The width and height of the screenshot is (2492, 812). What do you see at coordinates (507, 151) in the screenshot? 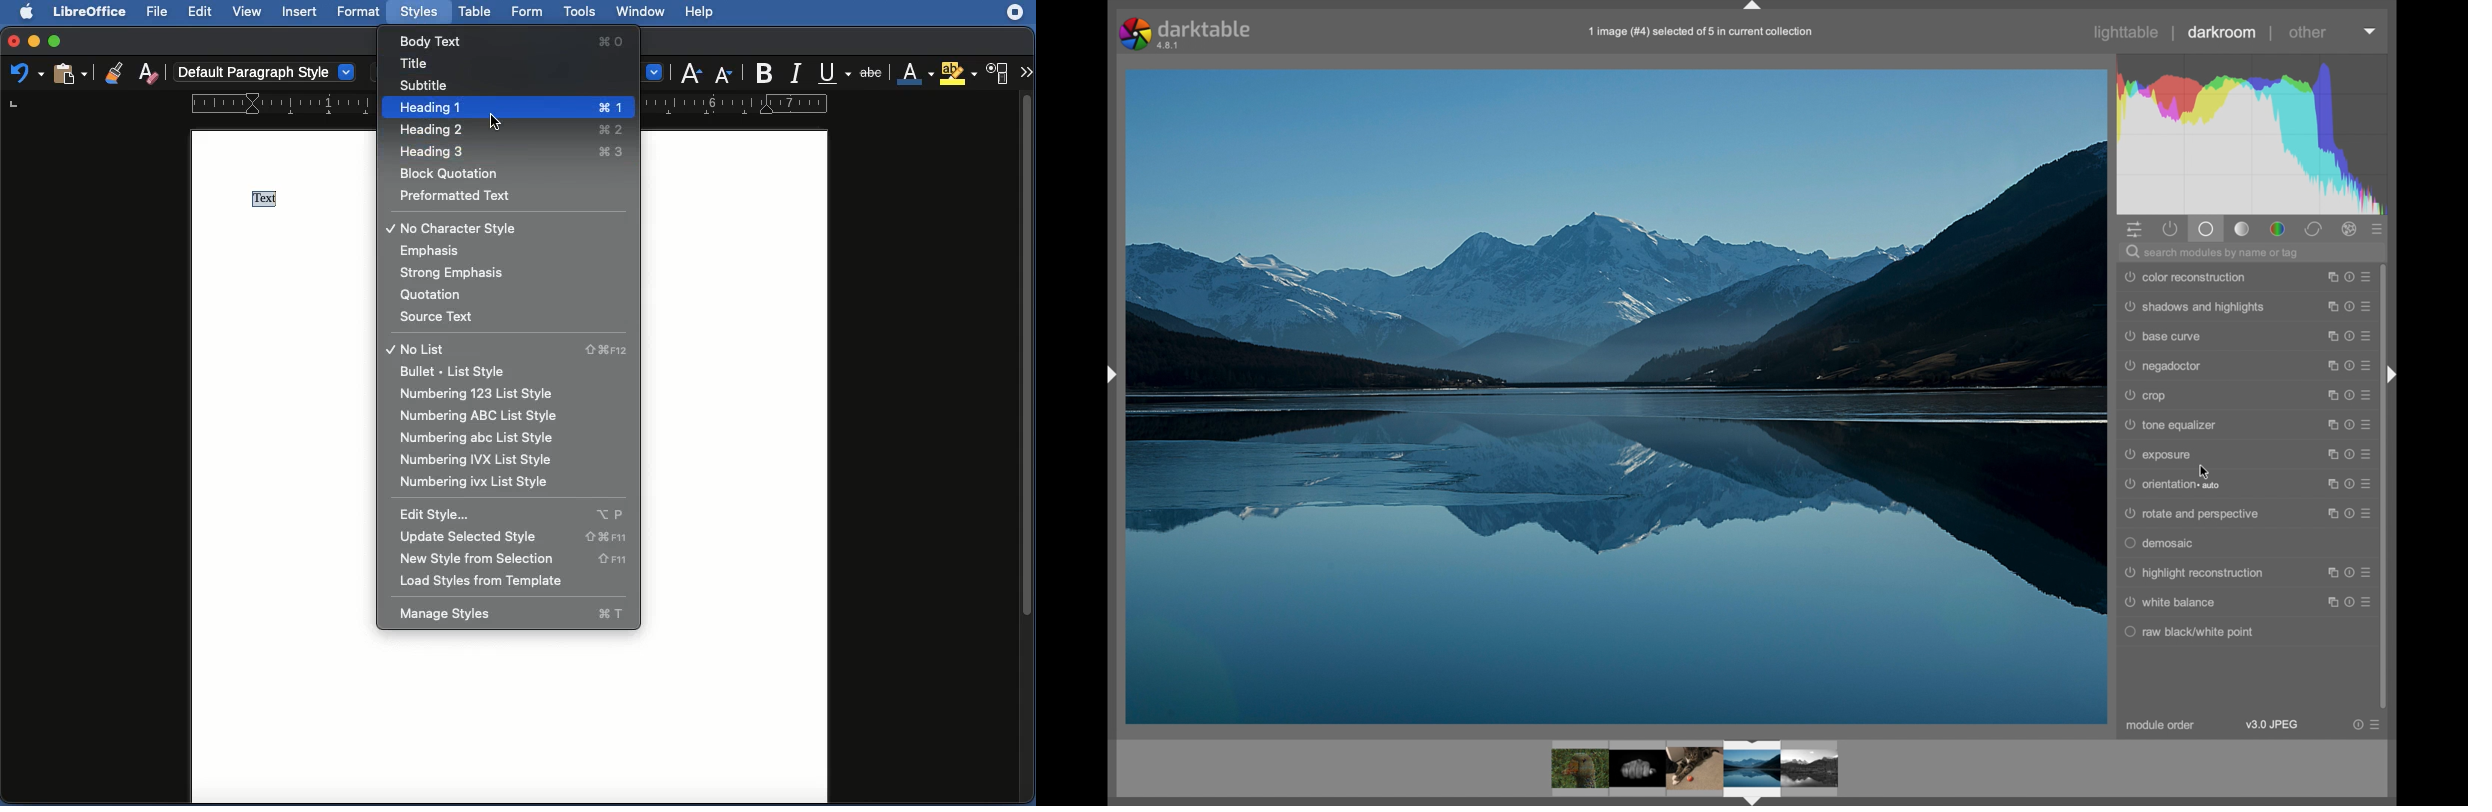
I see `heading 3` at bounding box center [507, 151].